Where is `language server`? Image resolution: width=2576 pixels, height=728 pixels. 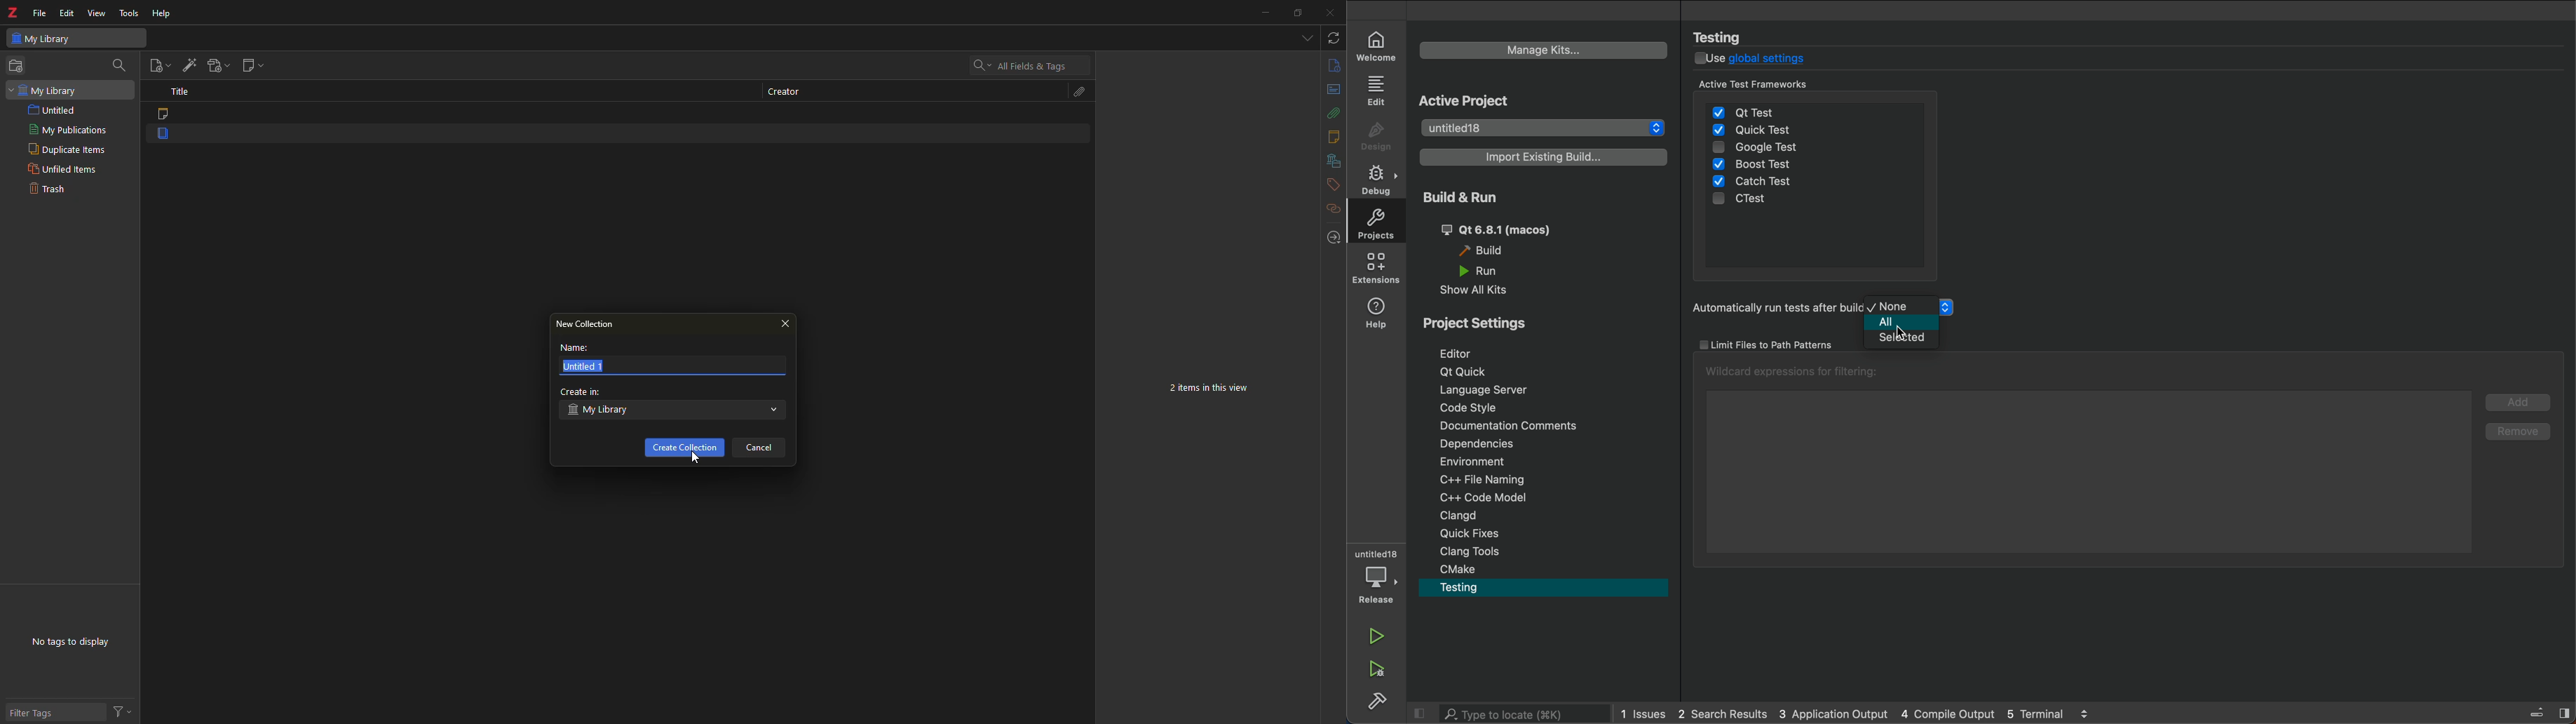
language server is located at coordinates (1487, 391).